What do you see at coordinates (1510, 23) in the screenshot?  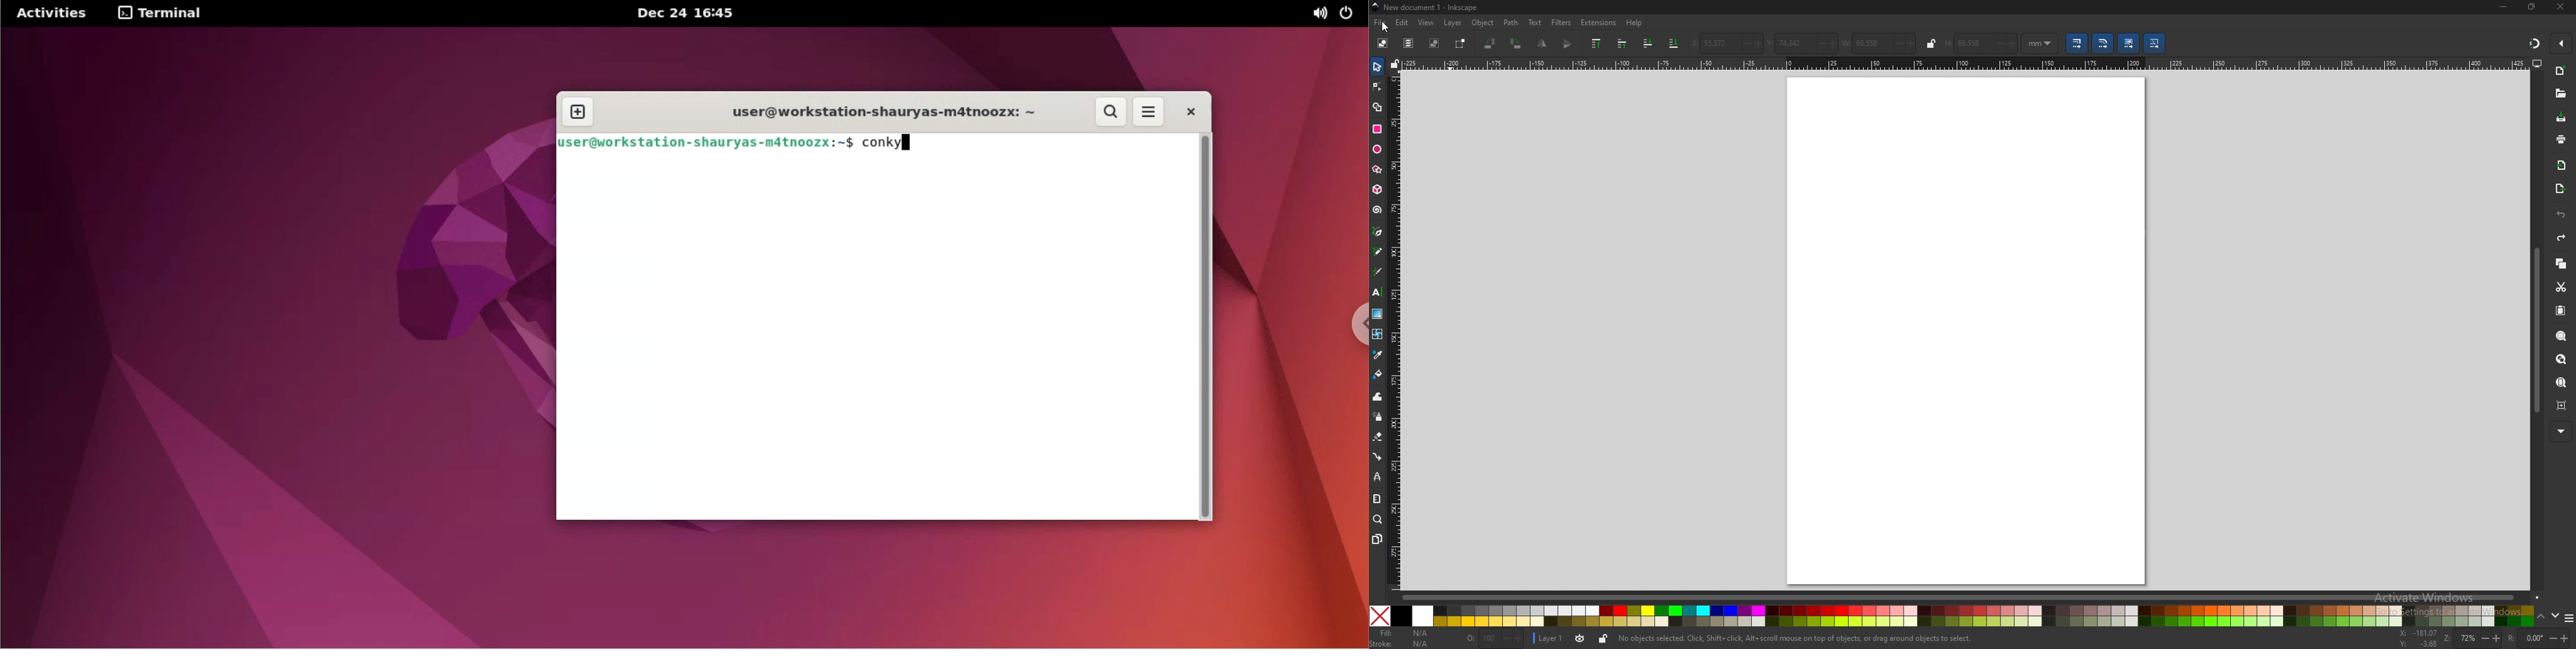 I see `path` at bounding box center [1510, 23].